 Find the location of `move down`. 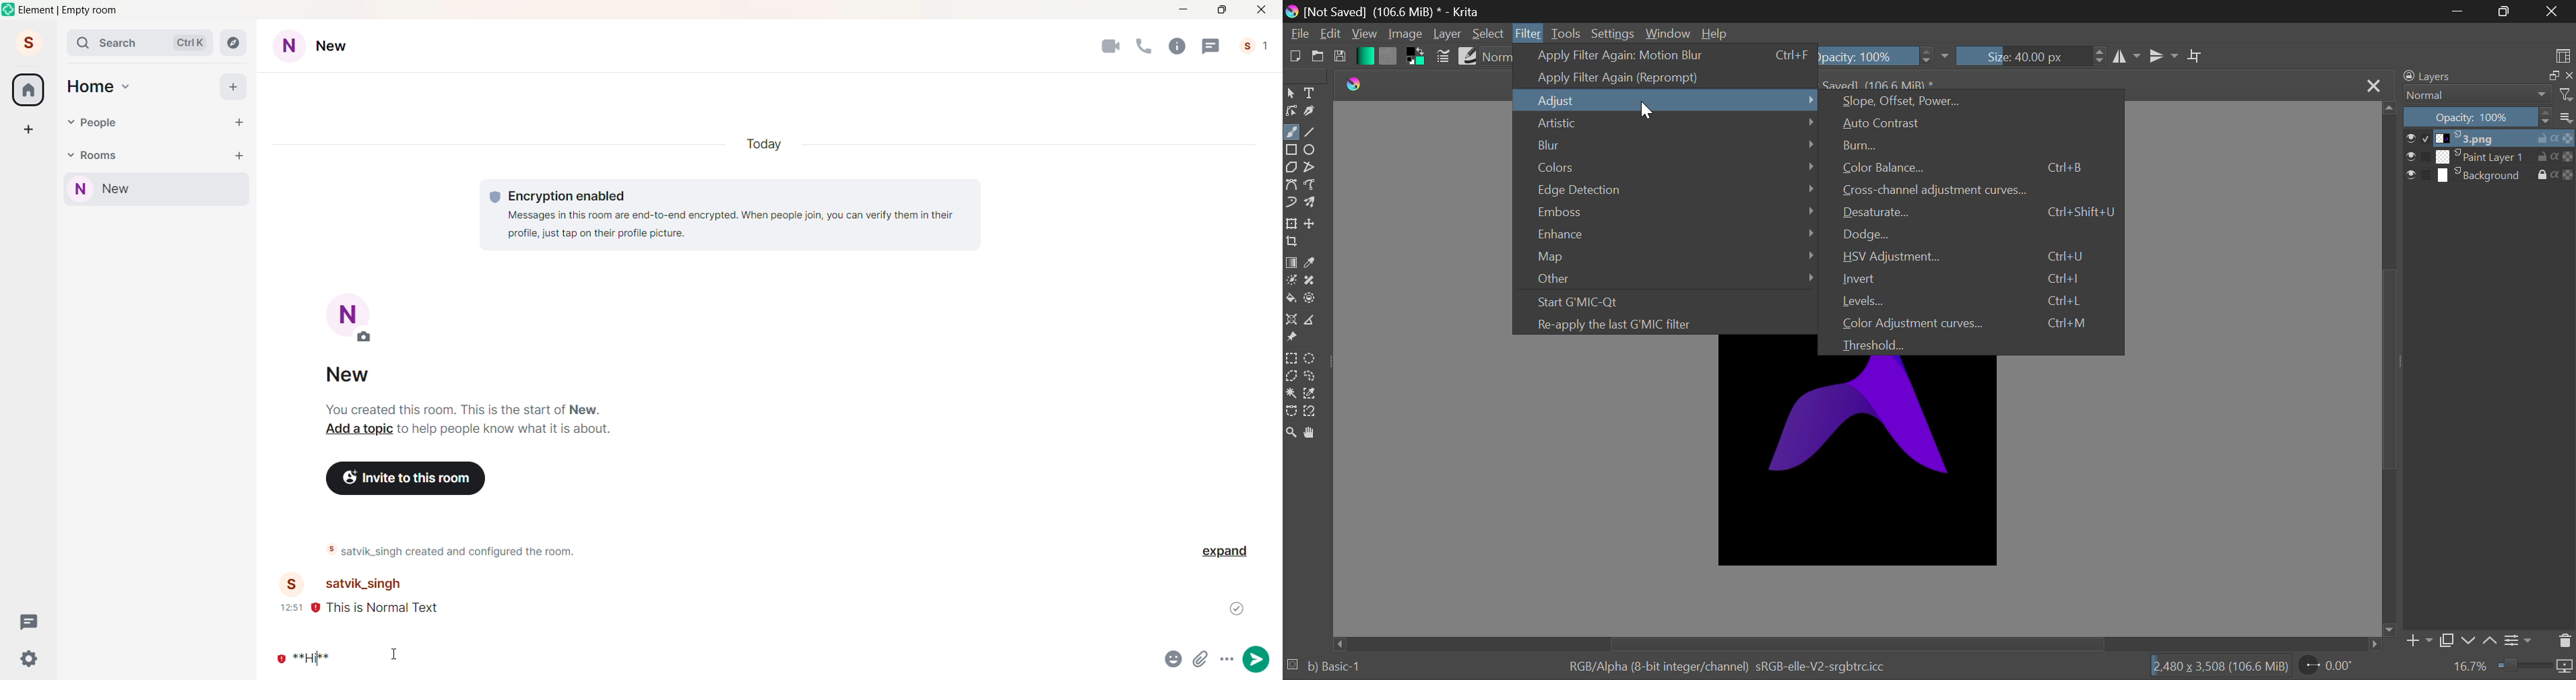

move down is located at coordinates (2391, 630).